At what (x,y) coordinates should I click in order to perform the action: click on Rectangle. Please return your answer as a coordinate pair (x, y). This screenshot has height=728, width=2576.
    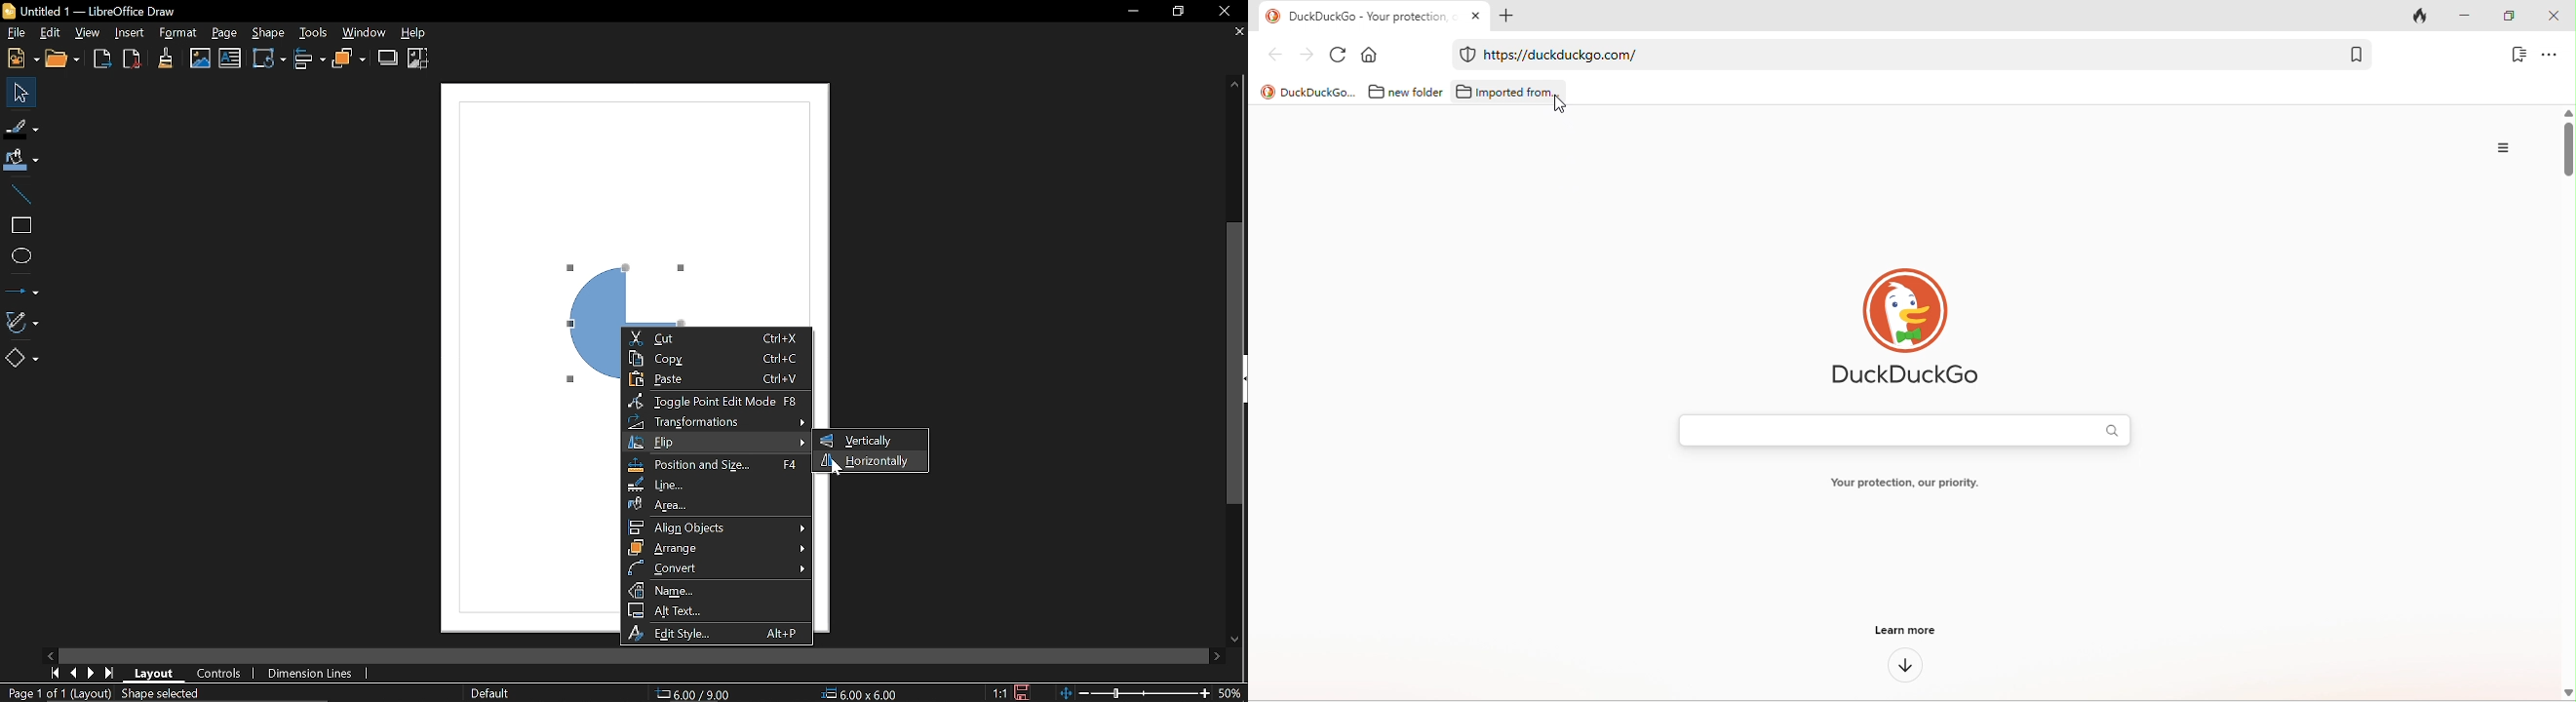
    Looking at the image, I should click on (21, 224).